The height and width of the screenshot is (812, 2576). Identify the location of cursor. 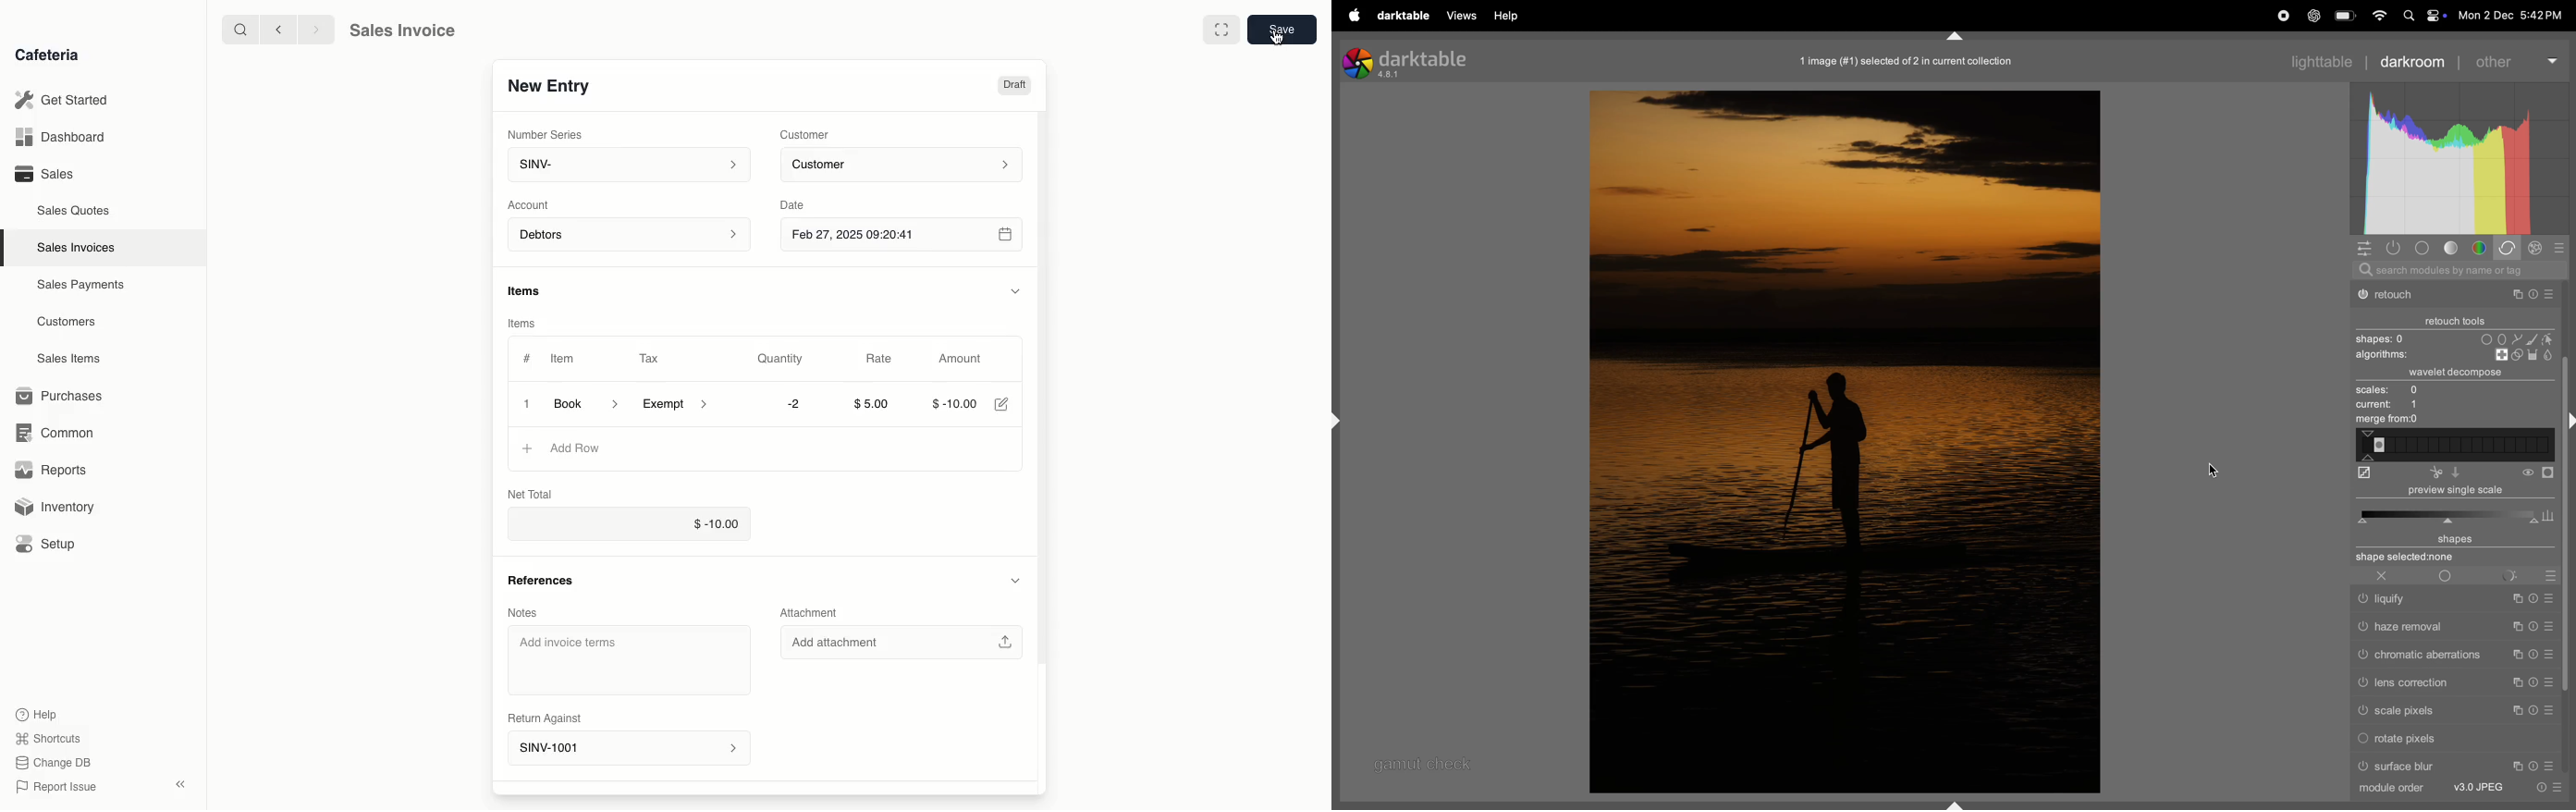
(2211, 468).